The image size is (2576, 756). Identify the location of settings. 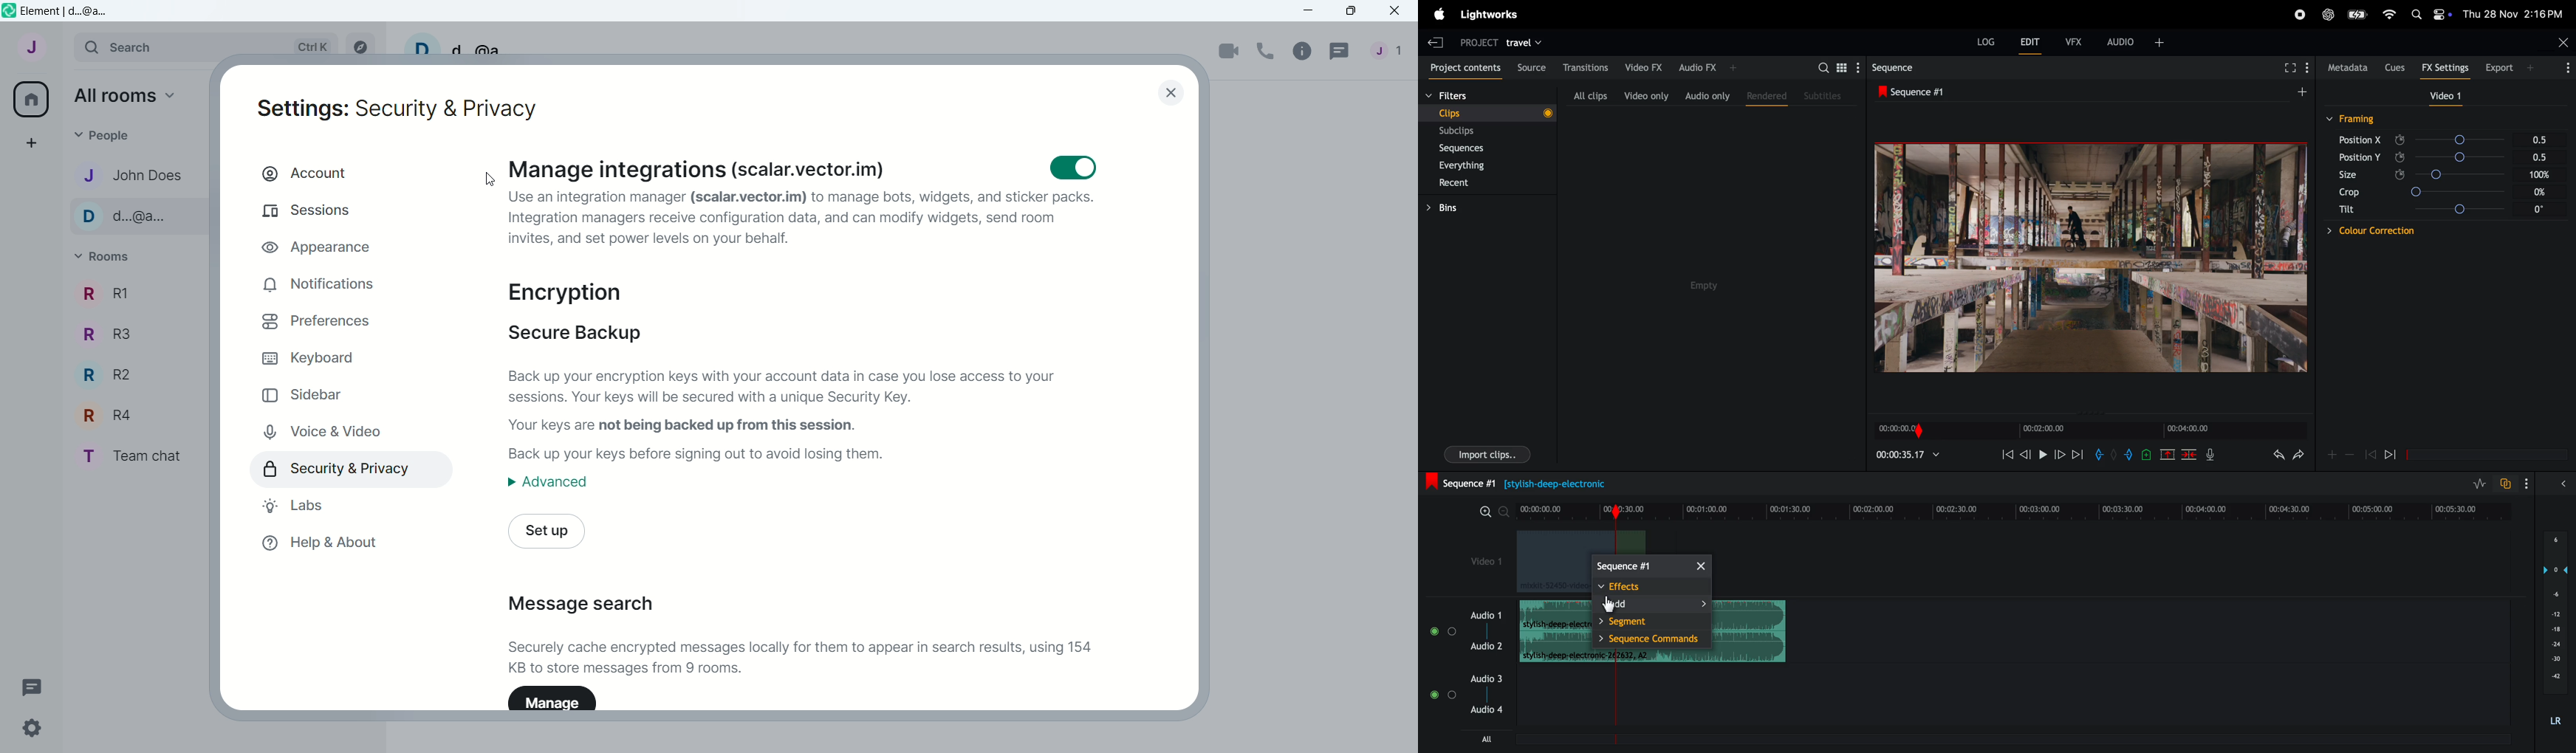
(33, 729).